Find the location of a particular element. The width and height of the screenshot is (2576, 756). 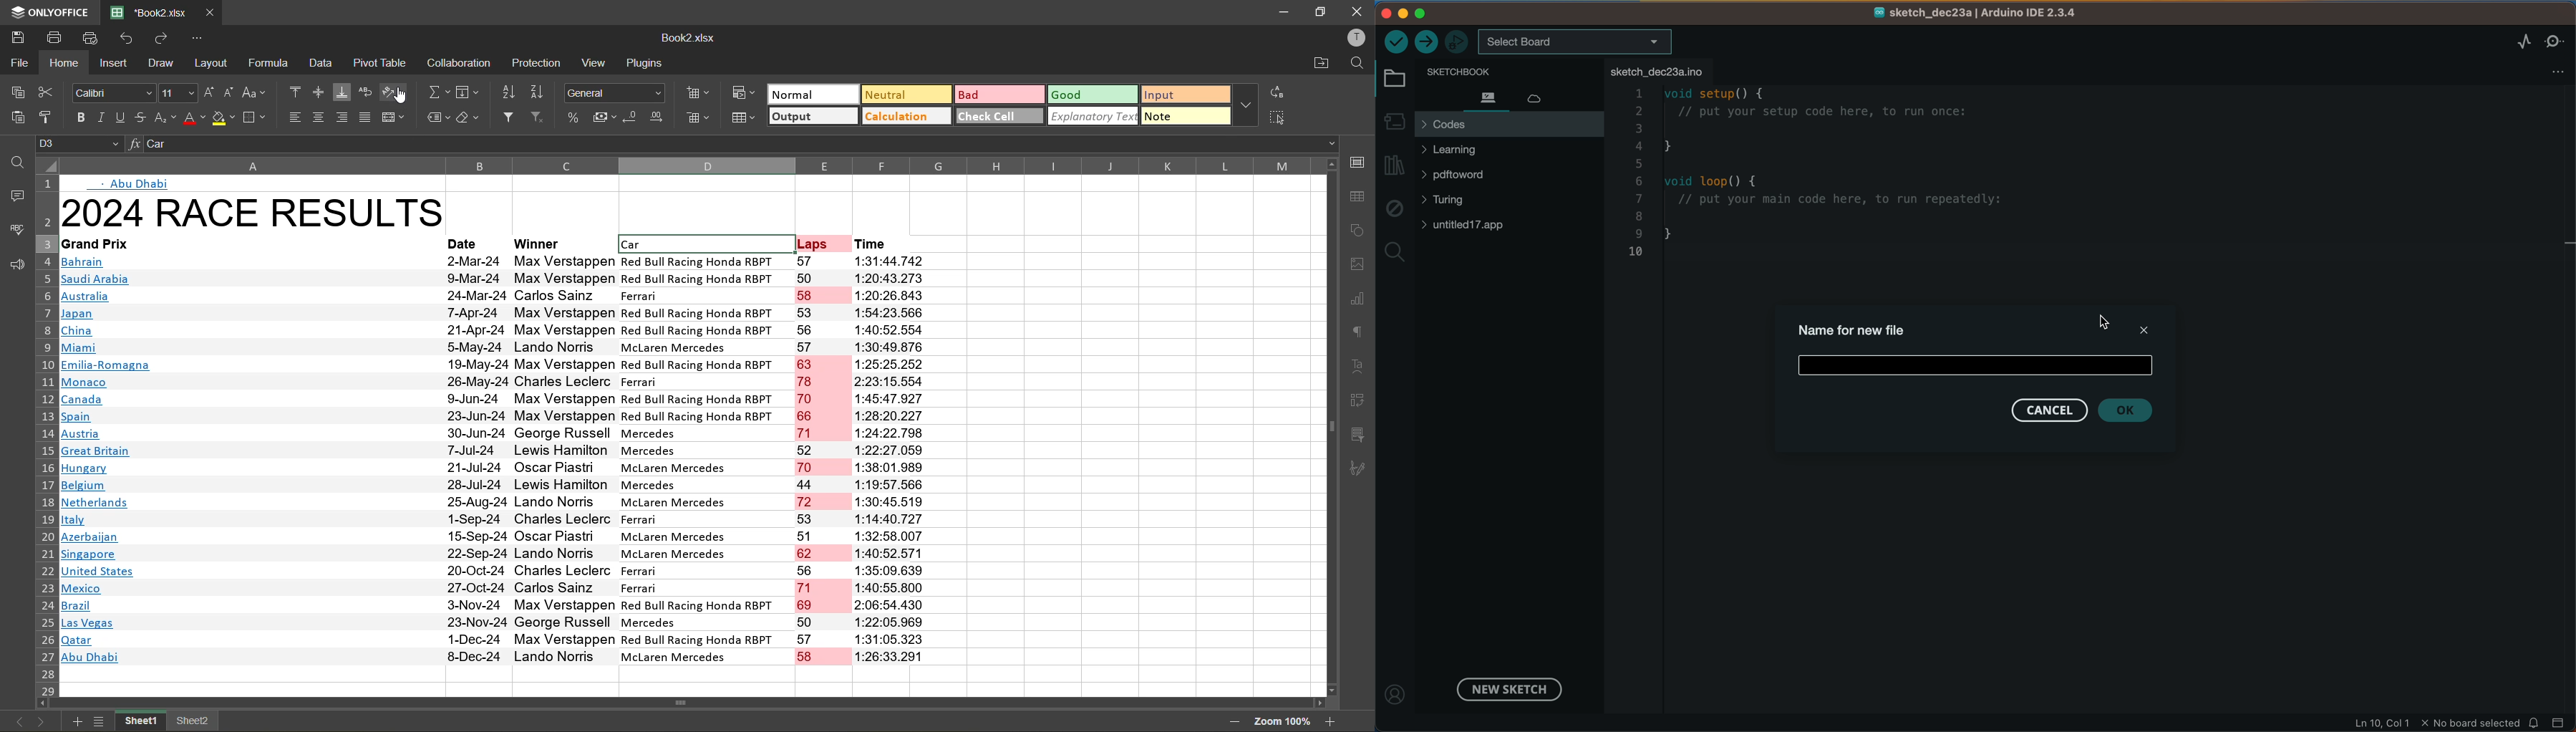

add new sheet is located at coordinates (74, 721).